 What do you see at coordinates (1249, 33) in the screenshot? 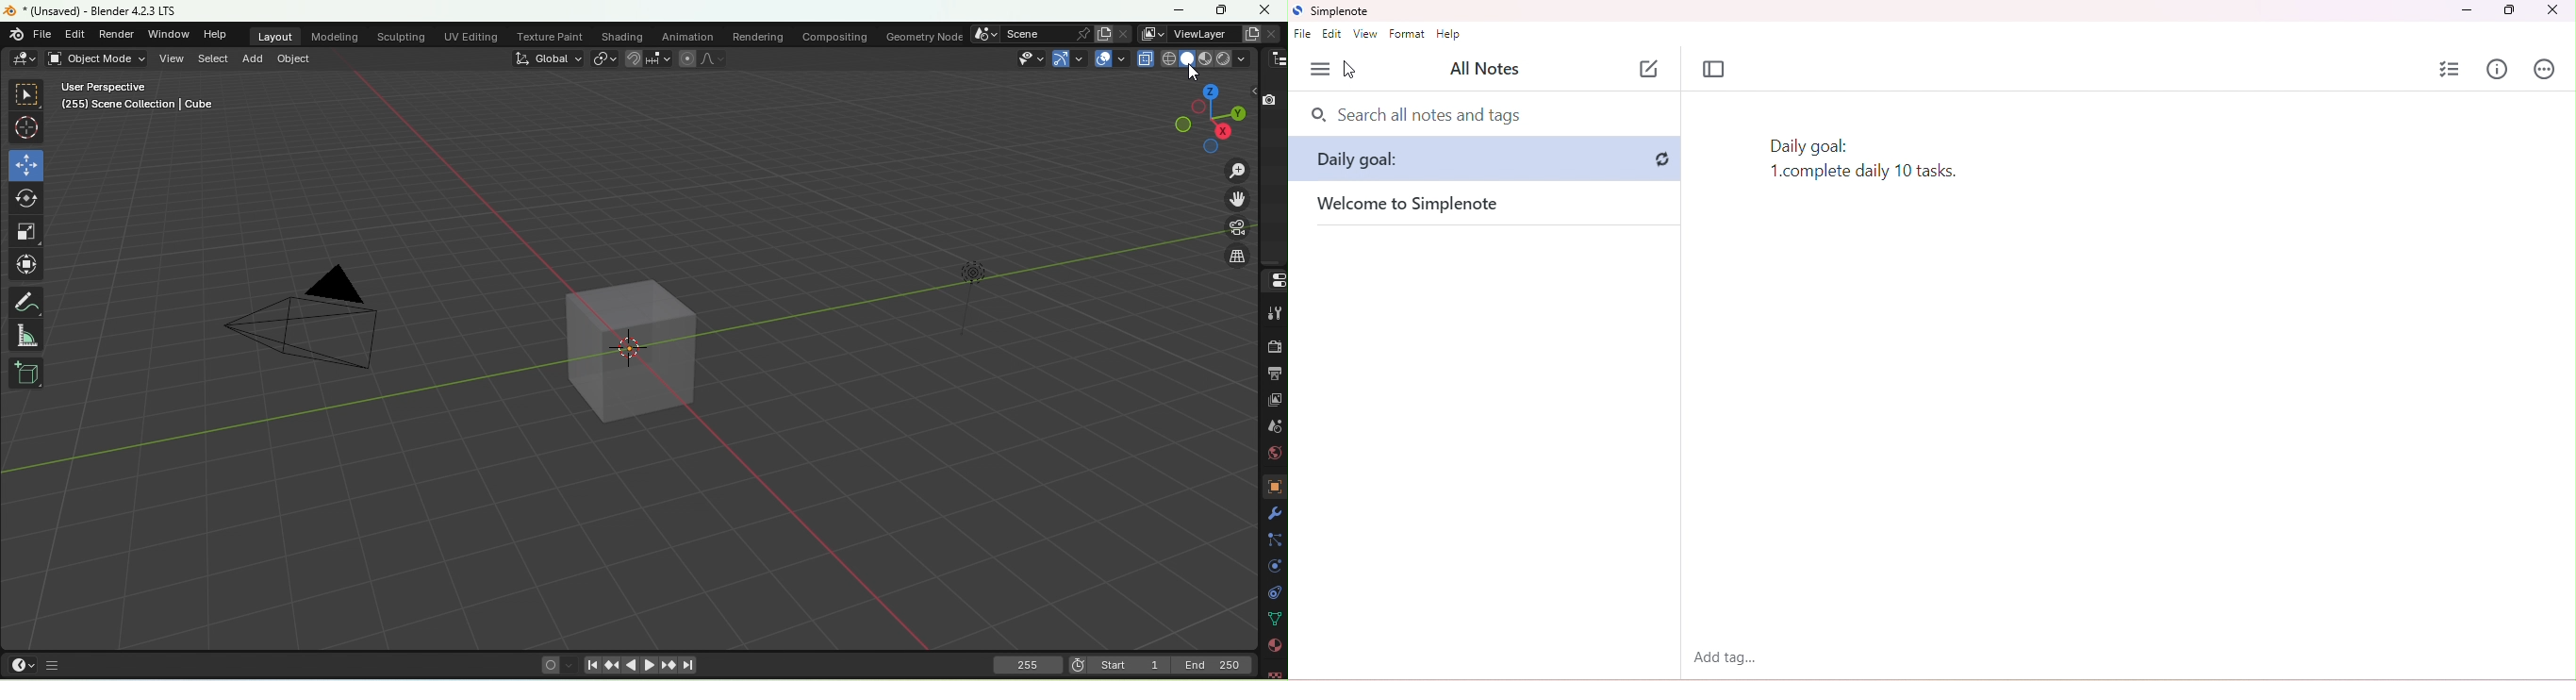
I see `New view layer` at bounding box center [1249, 33].